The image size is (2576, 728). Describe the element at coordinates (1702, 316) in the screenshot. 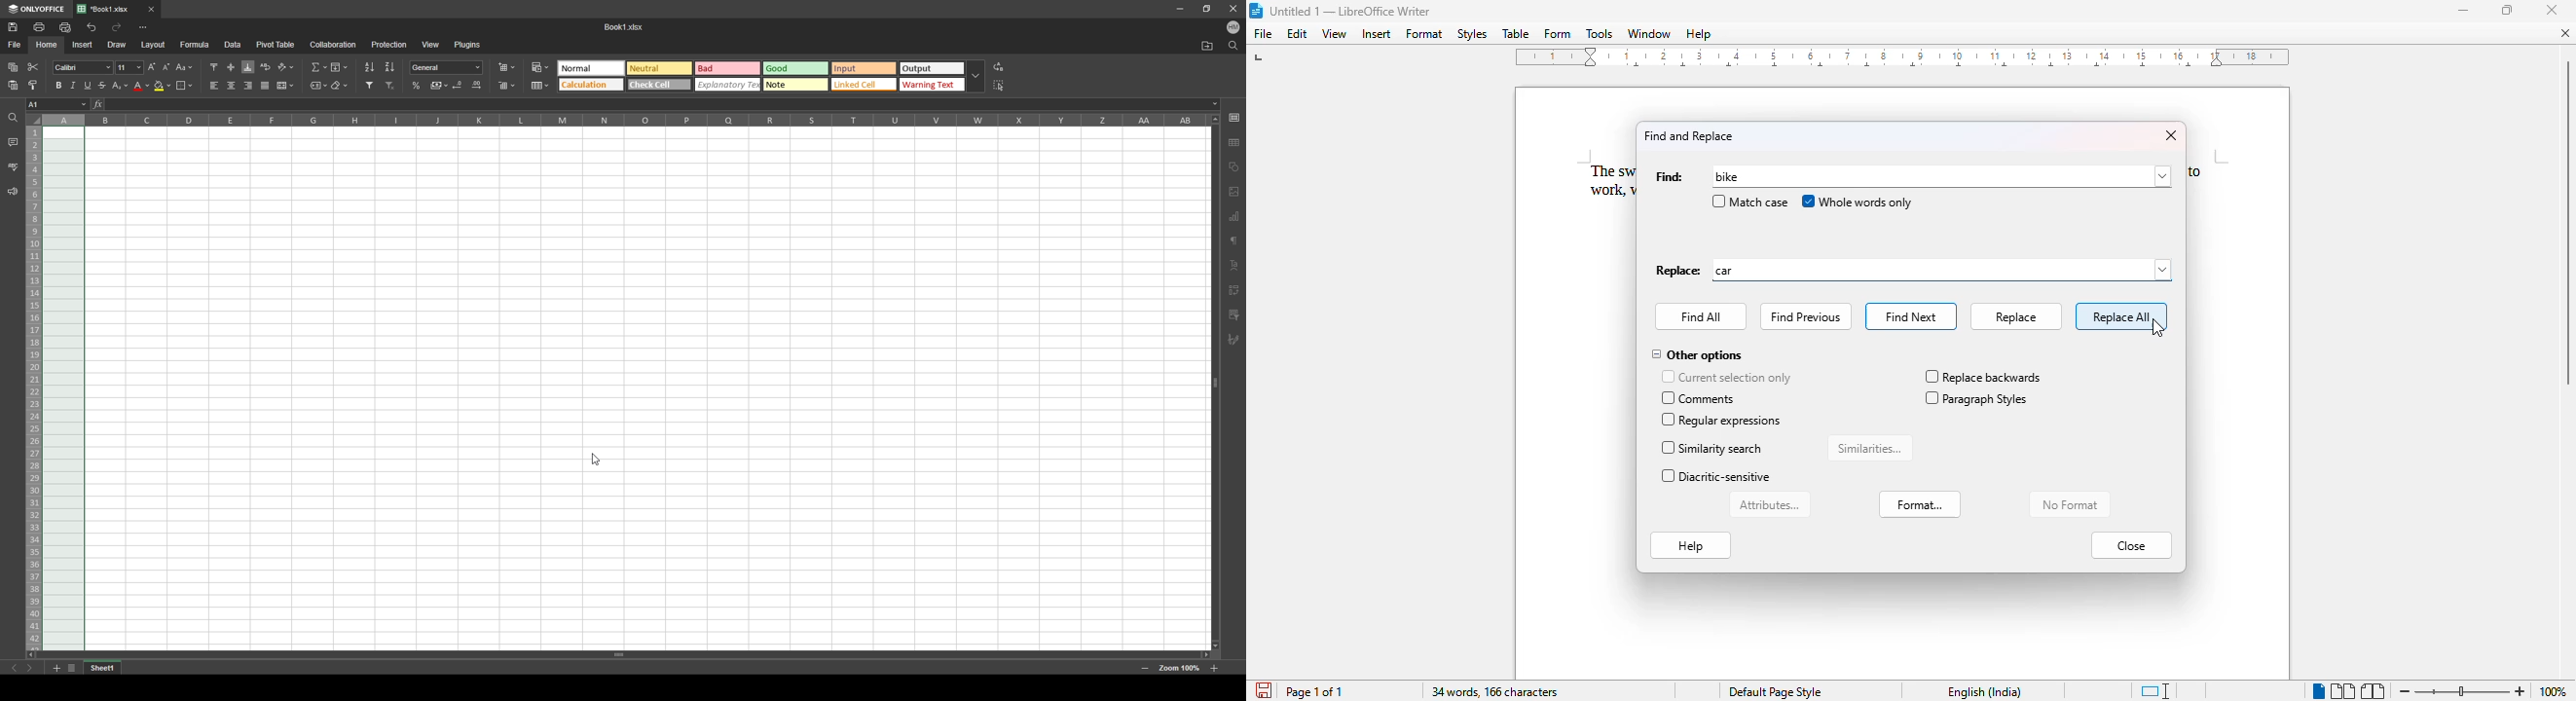

I see `find all` at that location.